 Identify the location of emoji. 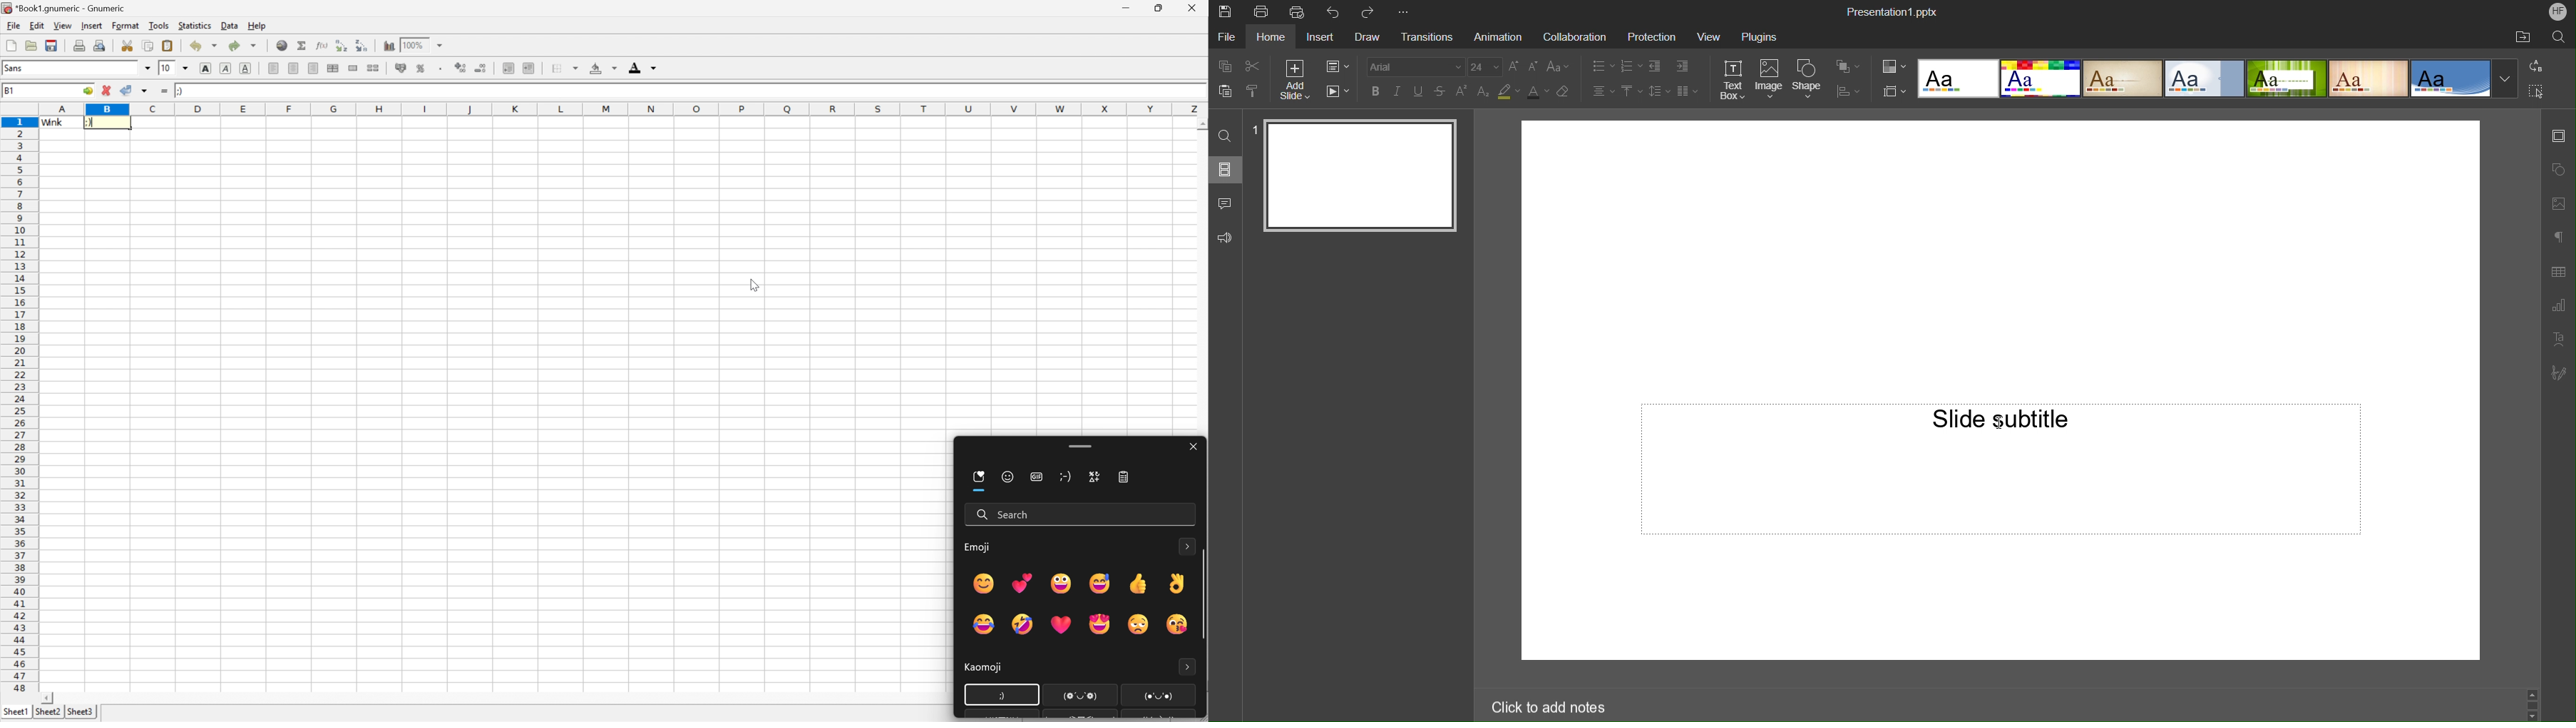
(1008, 478).